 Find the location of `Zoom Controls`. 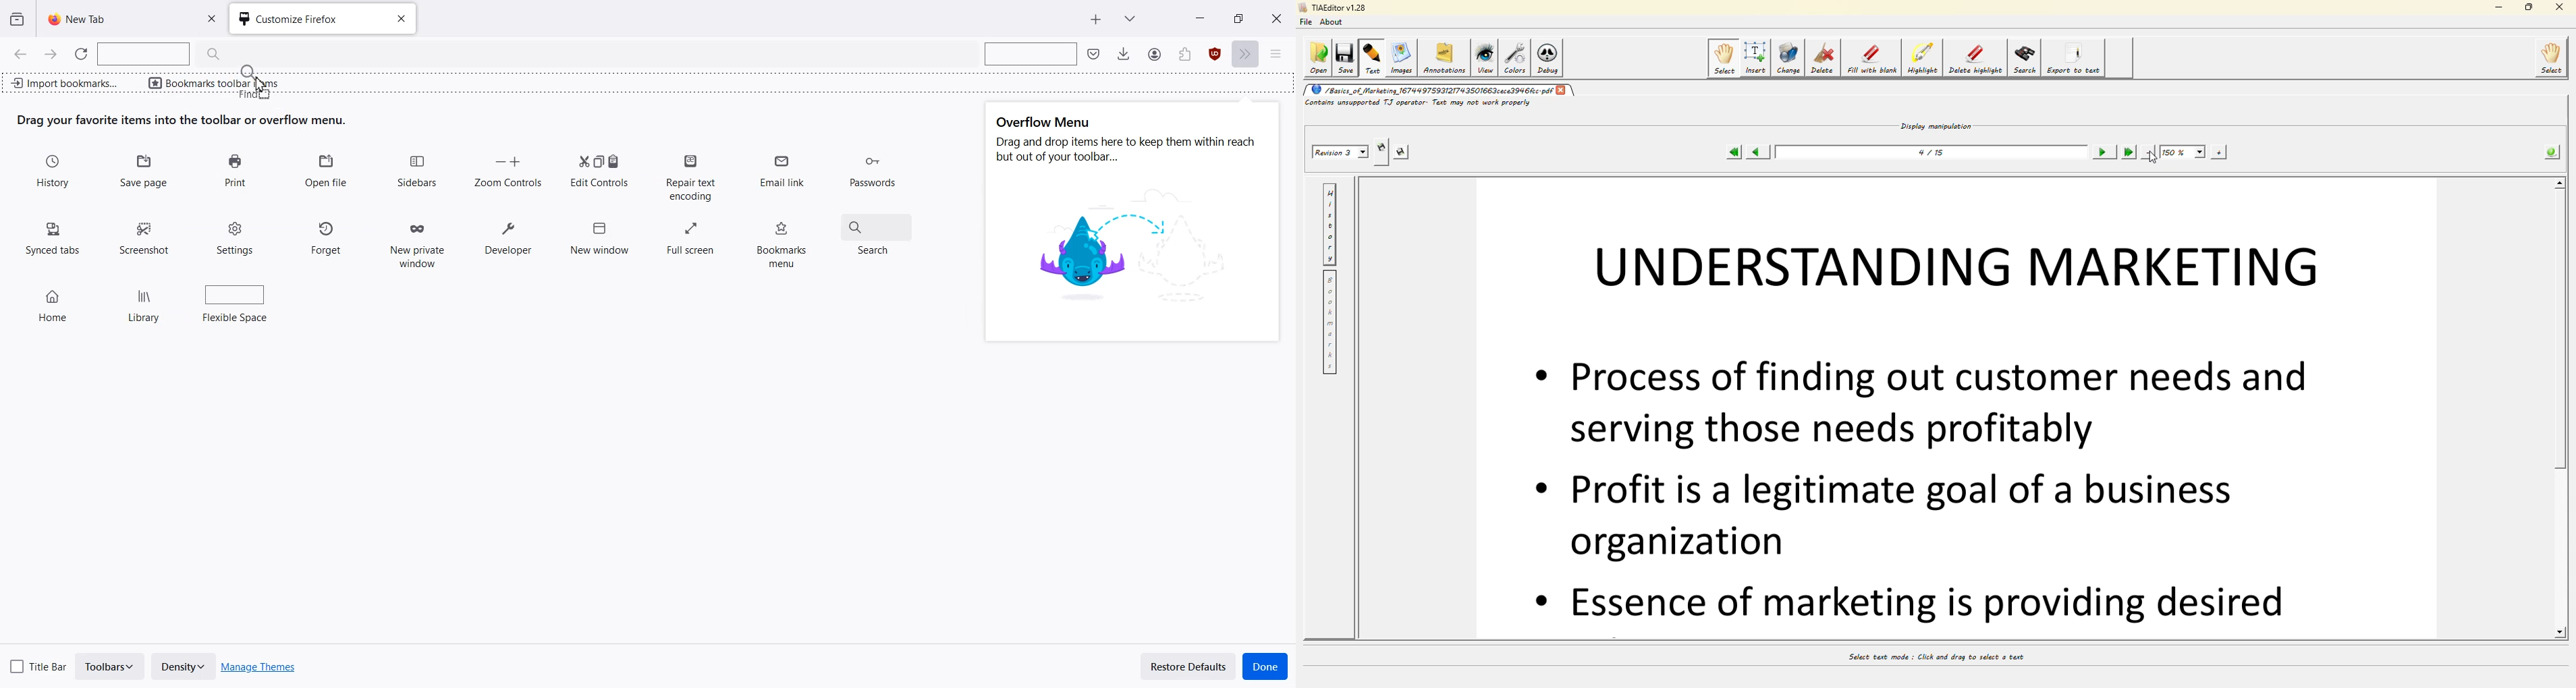

Zoom Controls is located at coordinates (508, 170).